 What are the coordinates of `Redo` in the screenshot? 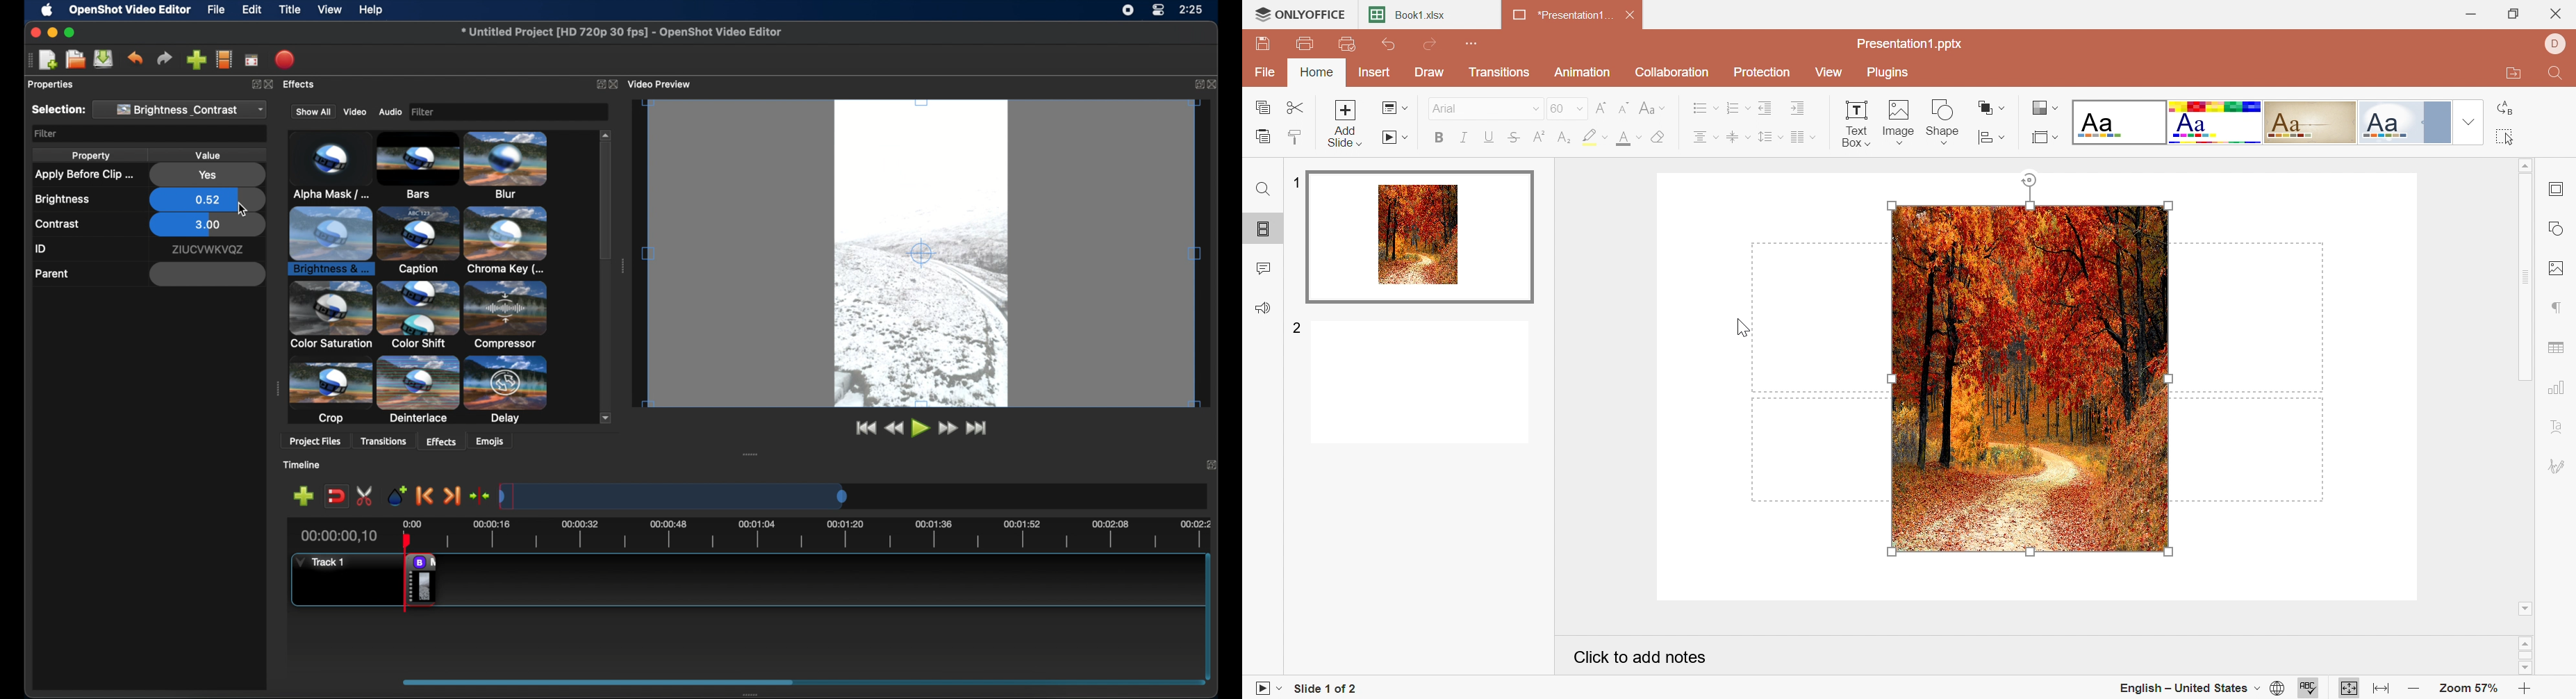 It's located at (1430, 44).